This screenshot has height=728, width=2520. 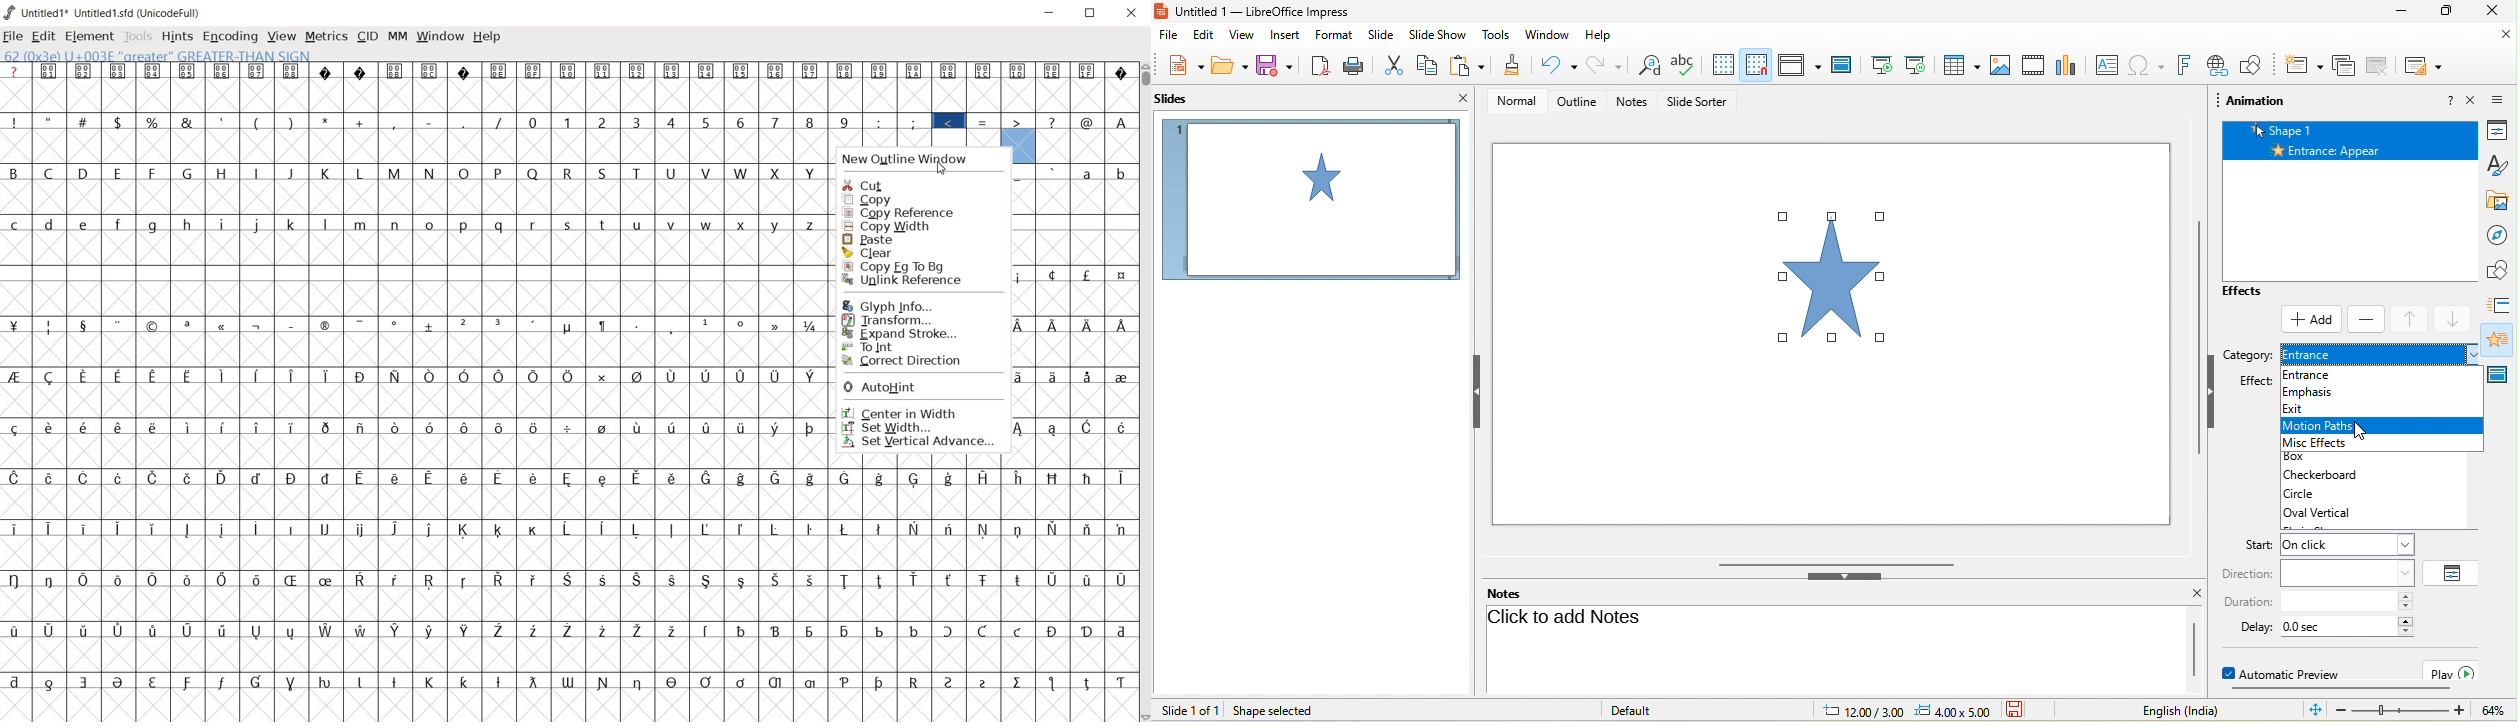 What do you see at coordinates (921, 266) in the screenshot?
I see `Copy Fg to Bg` at bounding box center [921, 266].